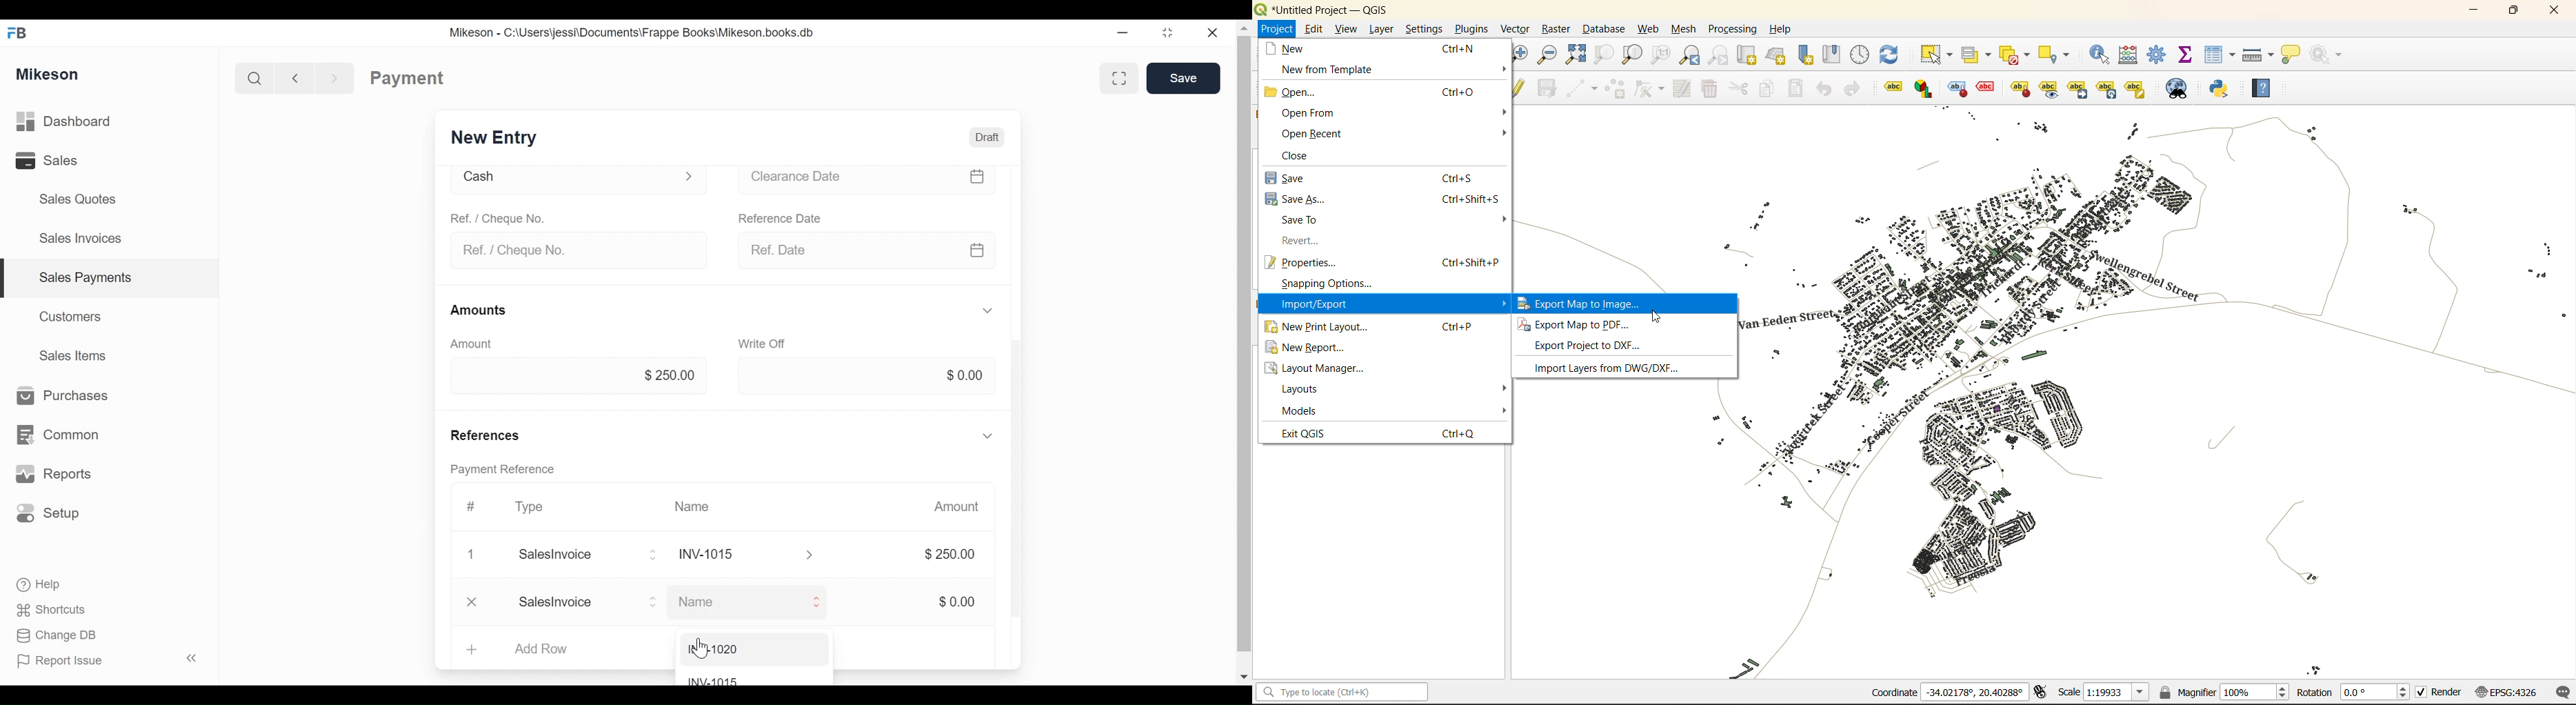  Describe the element at coordinates (1579, 88) in the screenshot. I see `digitize` at that location.